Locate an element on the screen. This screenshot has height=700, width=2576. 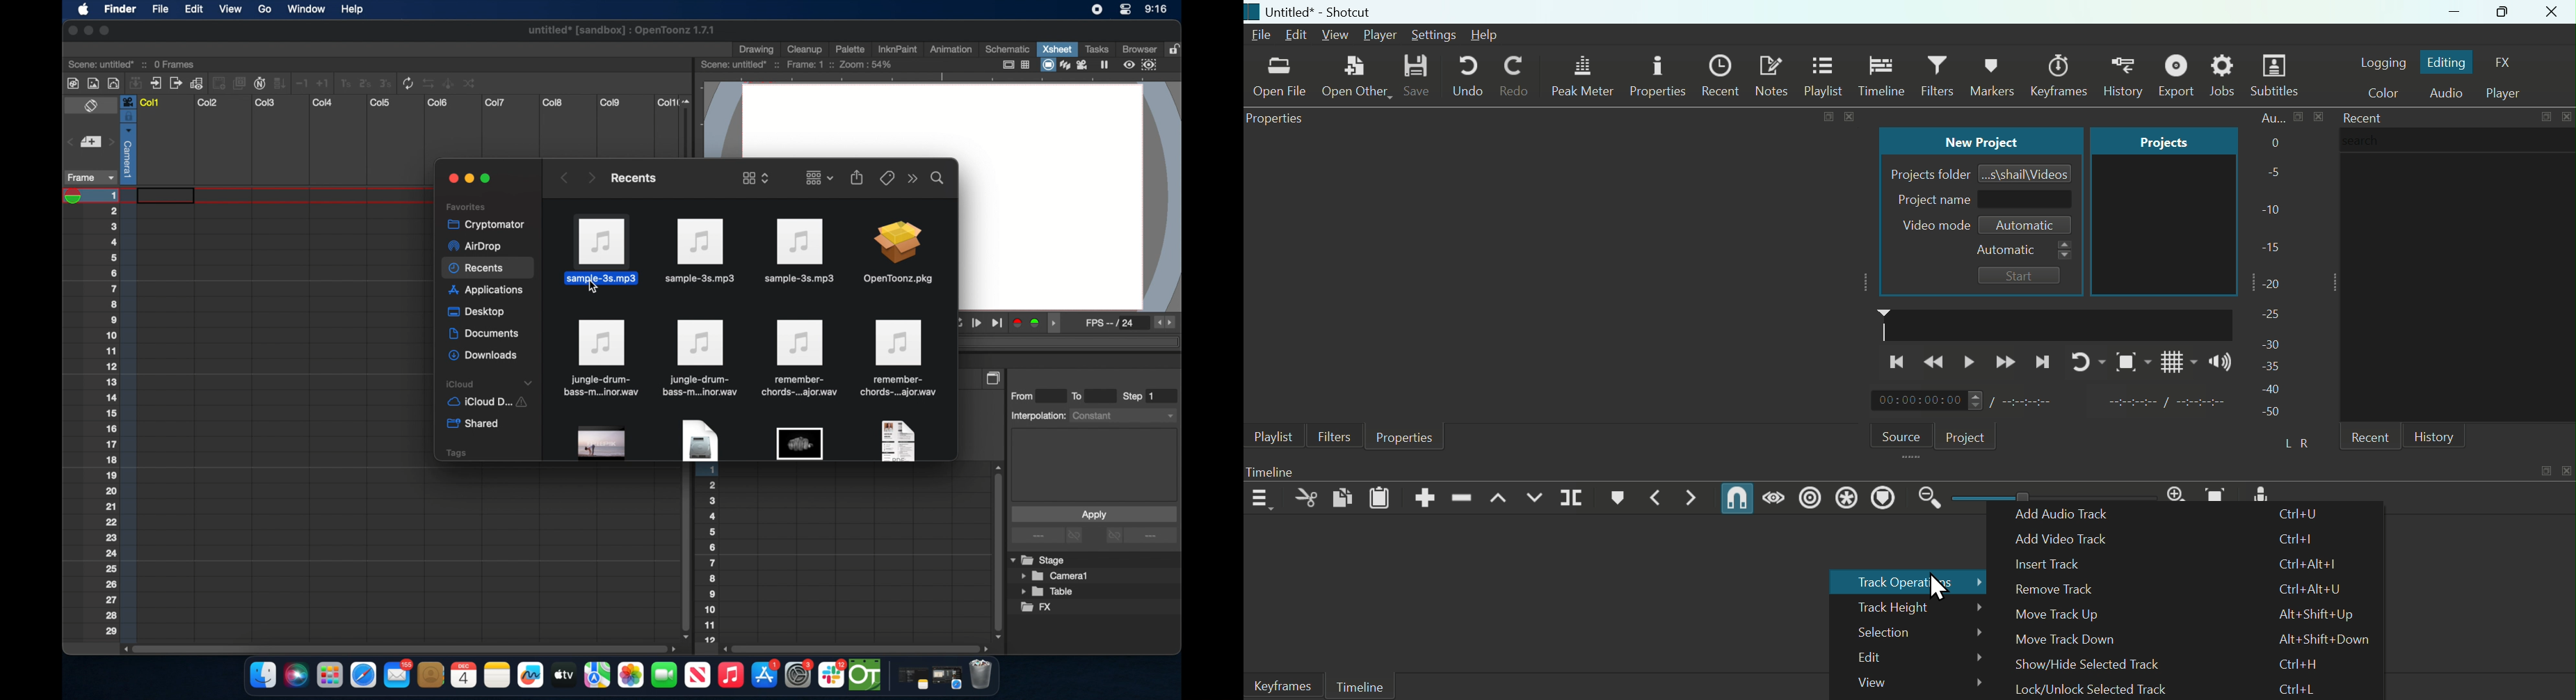
notes is located at coordinates (497, 675).